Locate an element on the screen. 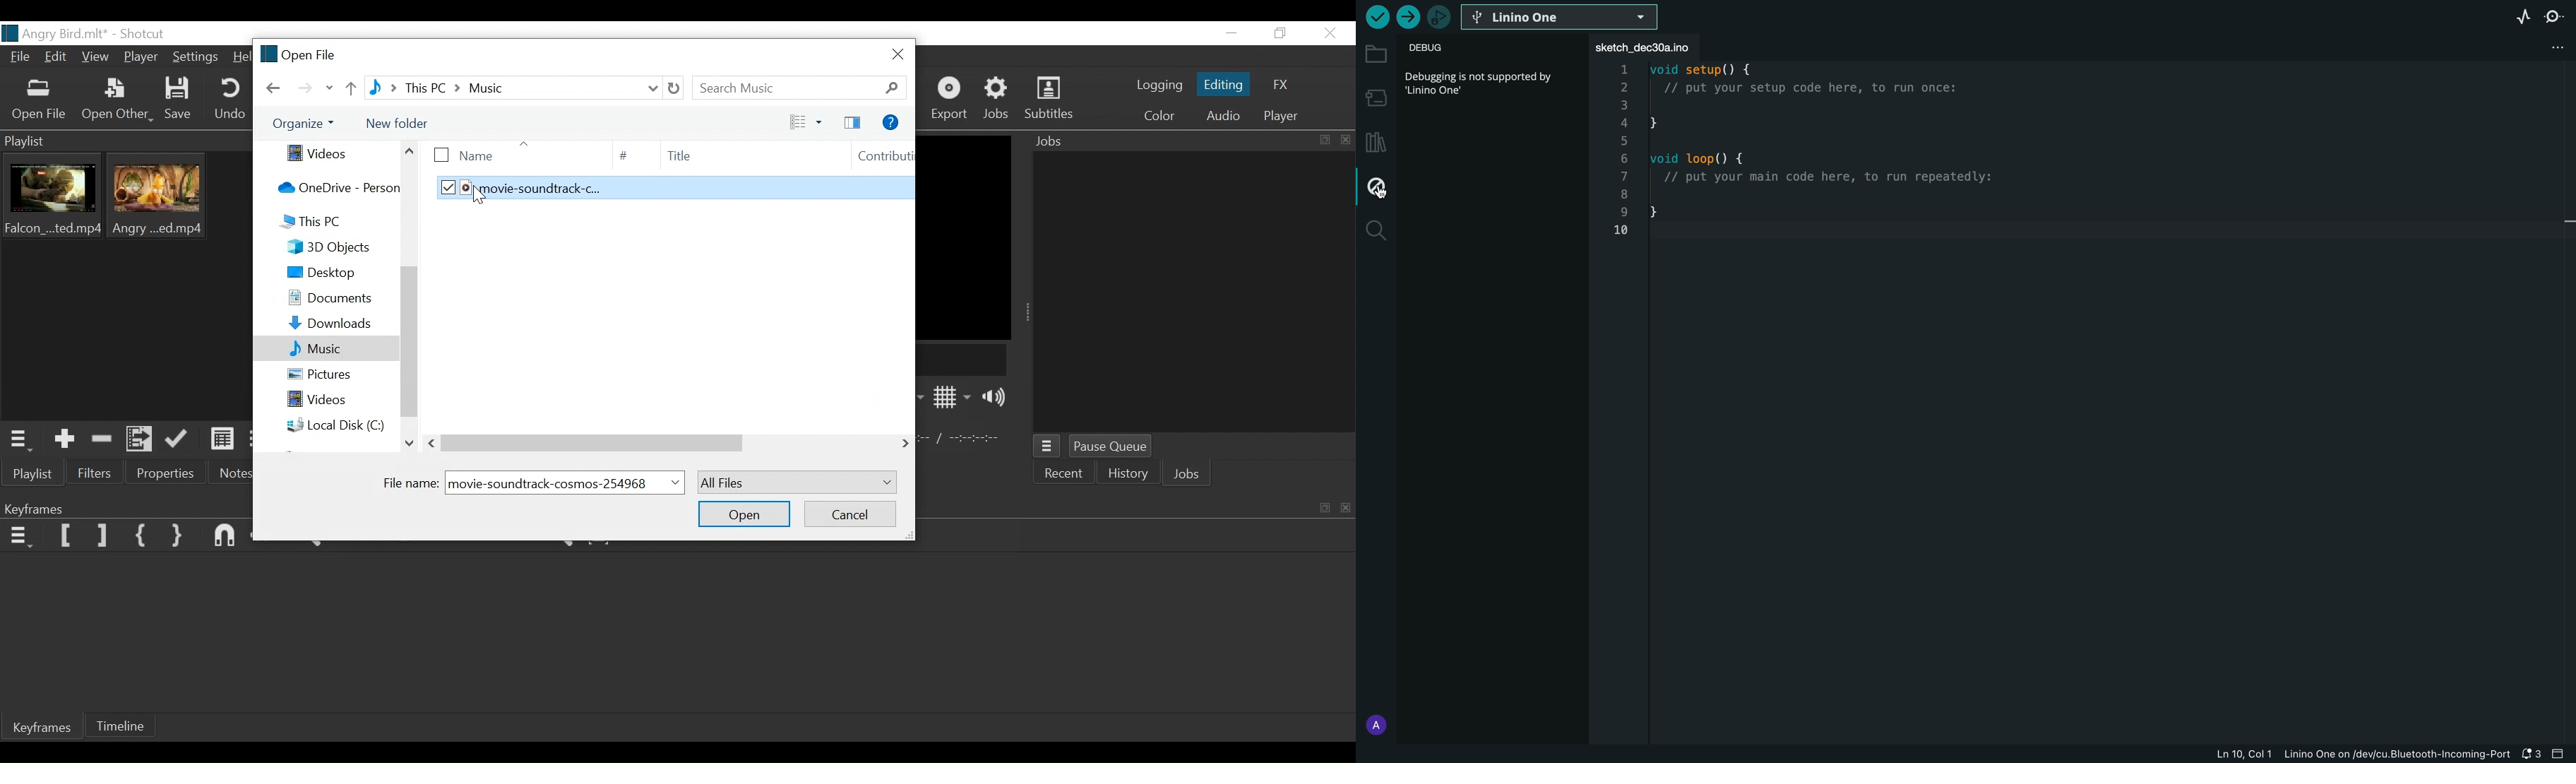 Image resolution: width=2576 pixels, height=784 pixels. Scroll Up is located at coordinates (410, 150).